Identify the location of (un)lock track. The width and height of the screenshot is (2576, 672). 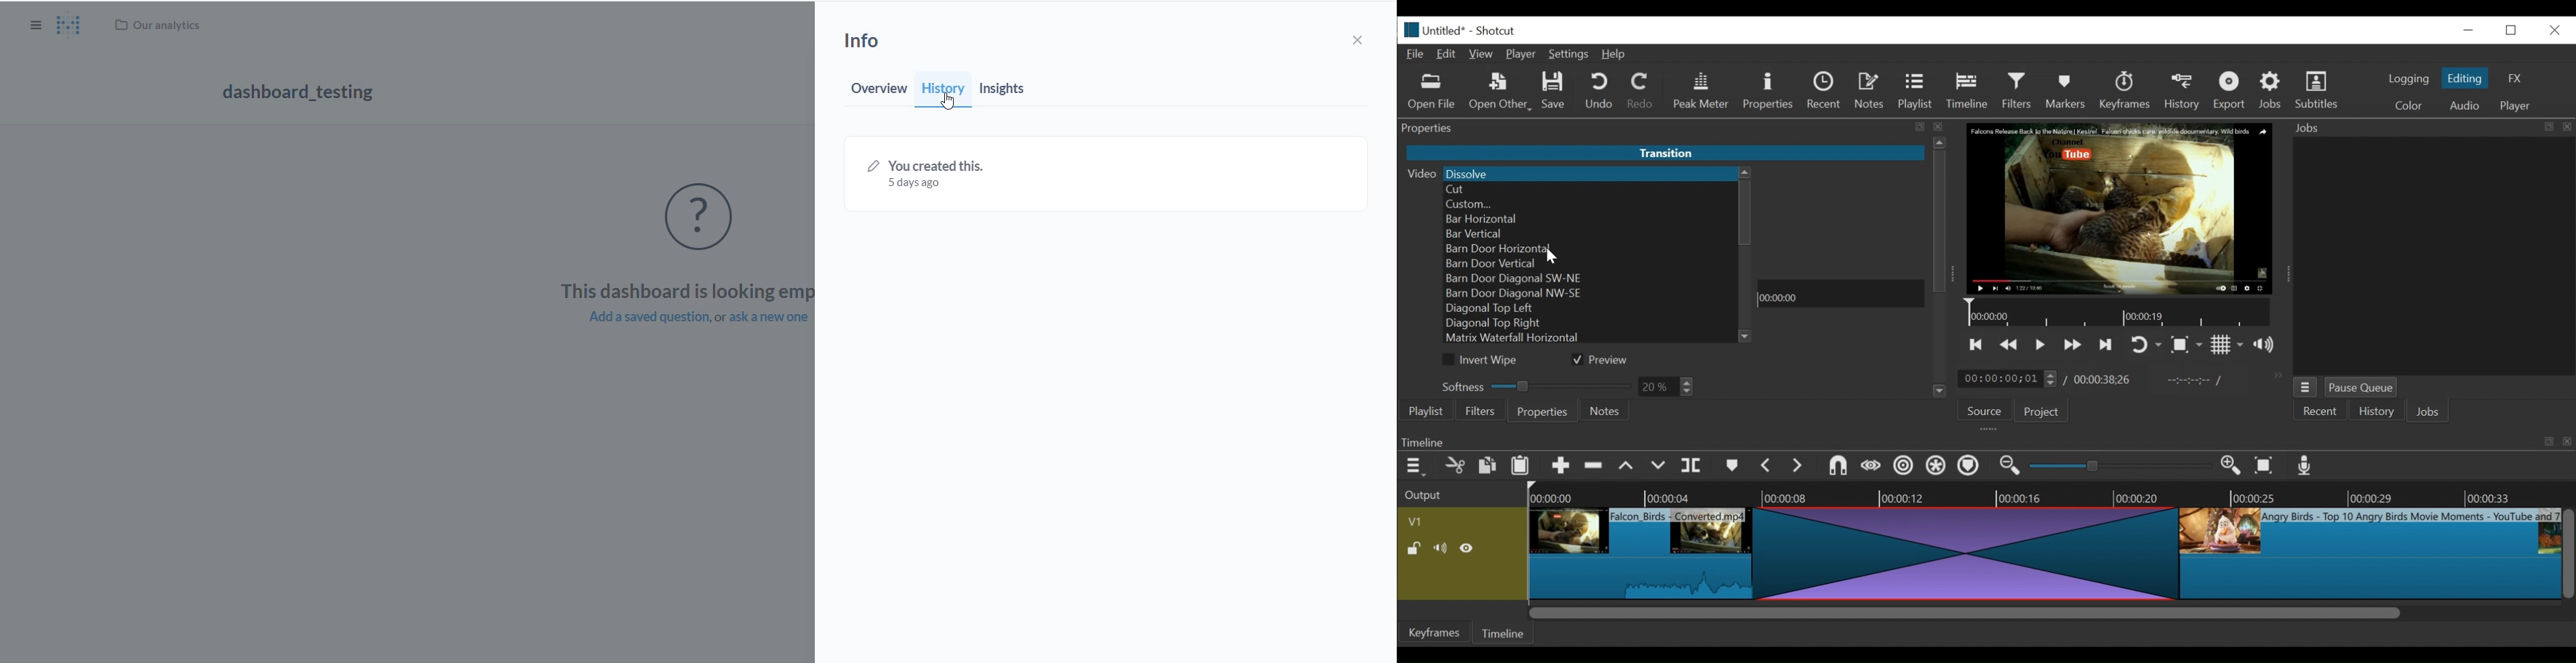
(1414, 548).